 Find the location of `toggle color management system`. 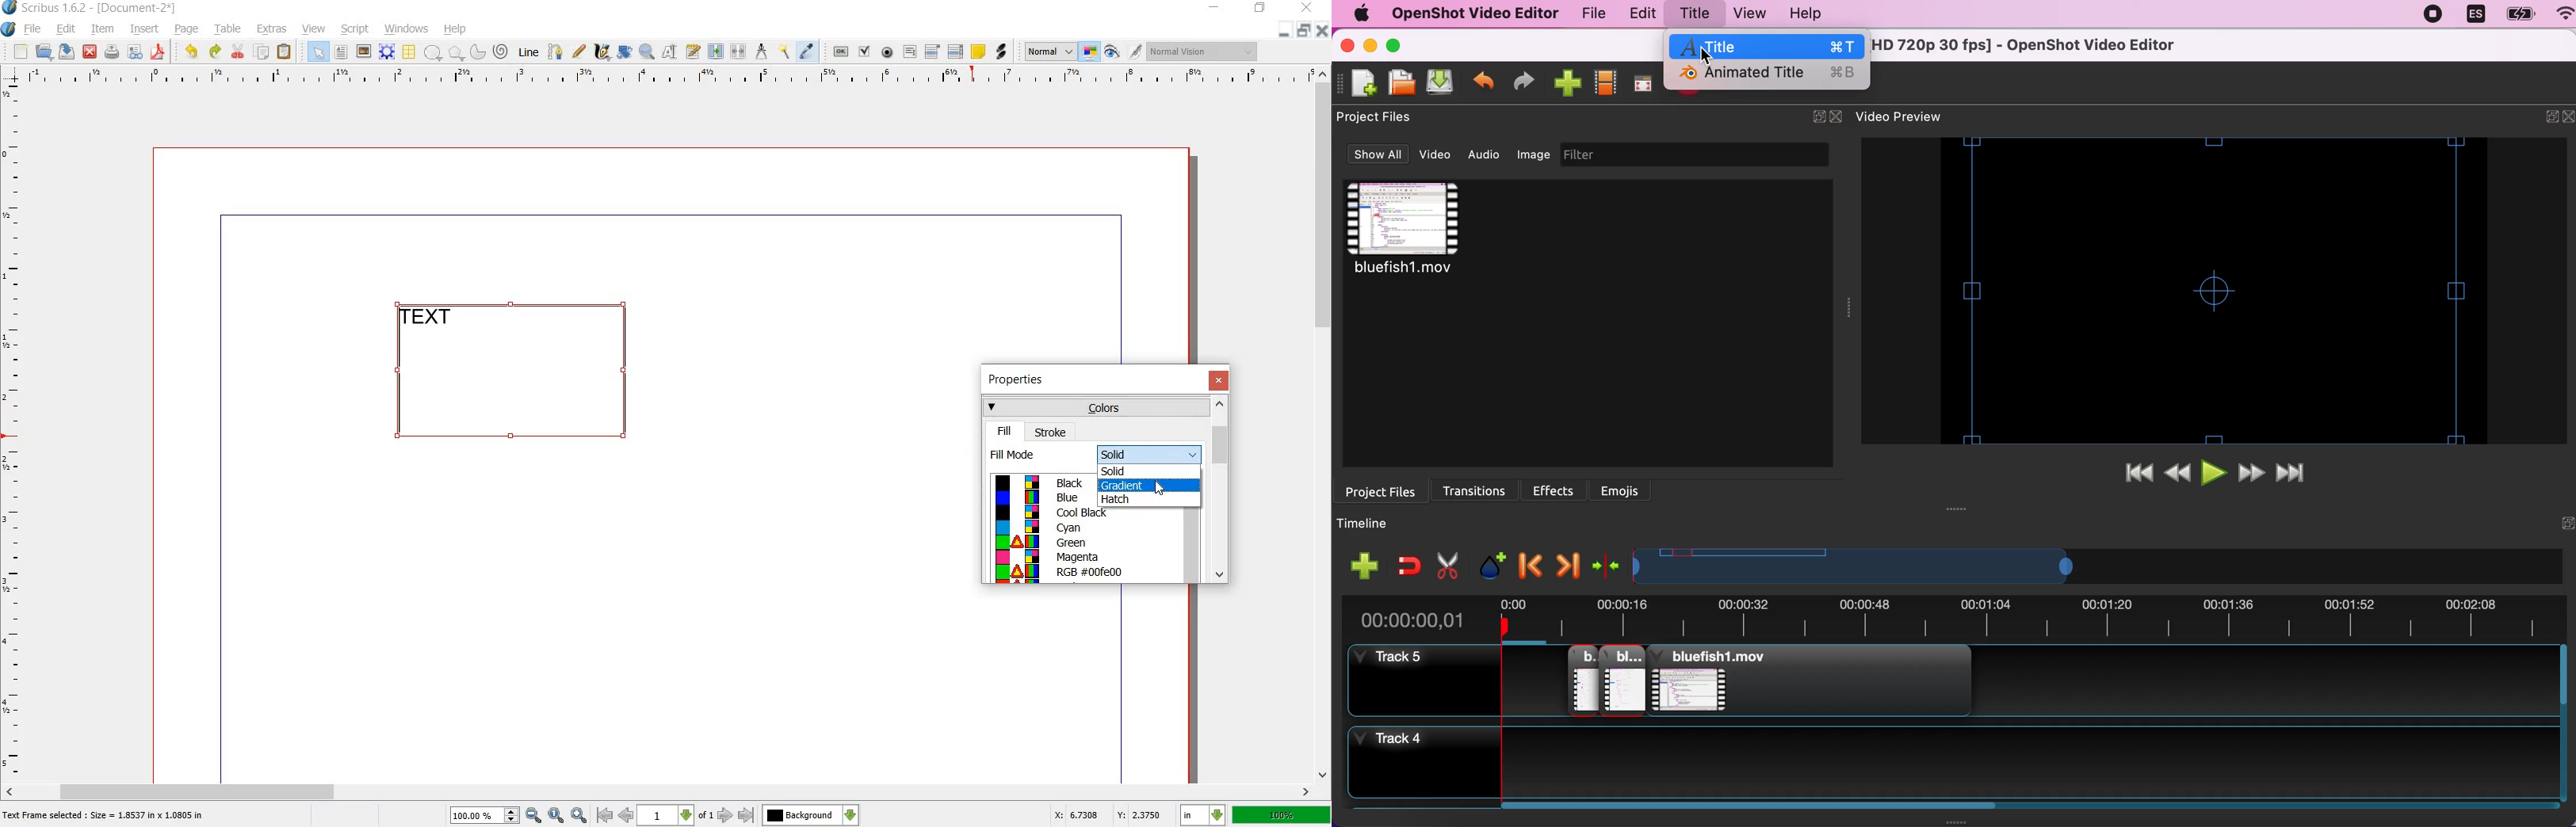

toggle color management system is located at coordinates (1091, 52).